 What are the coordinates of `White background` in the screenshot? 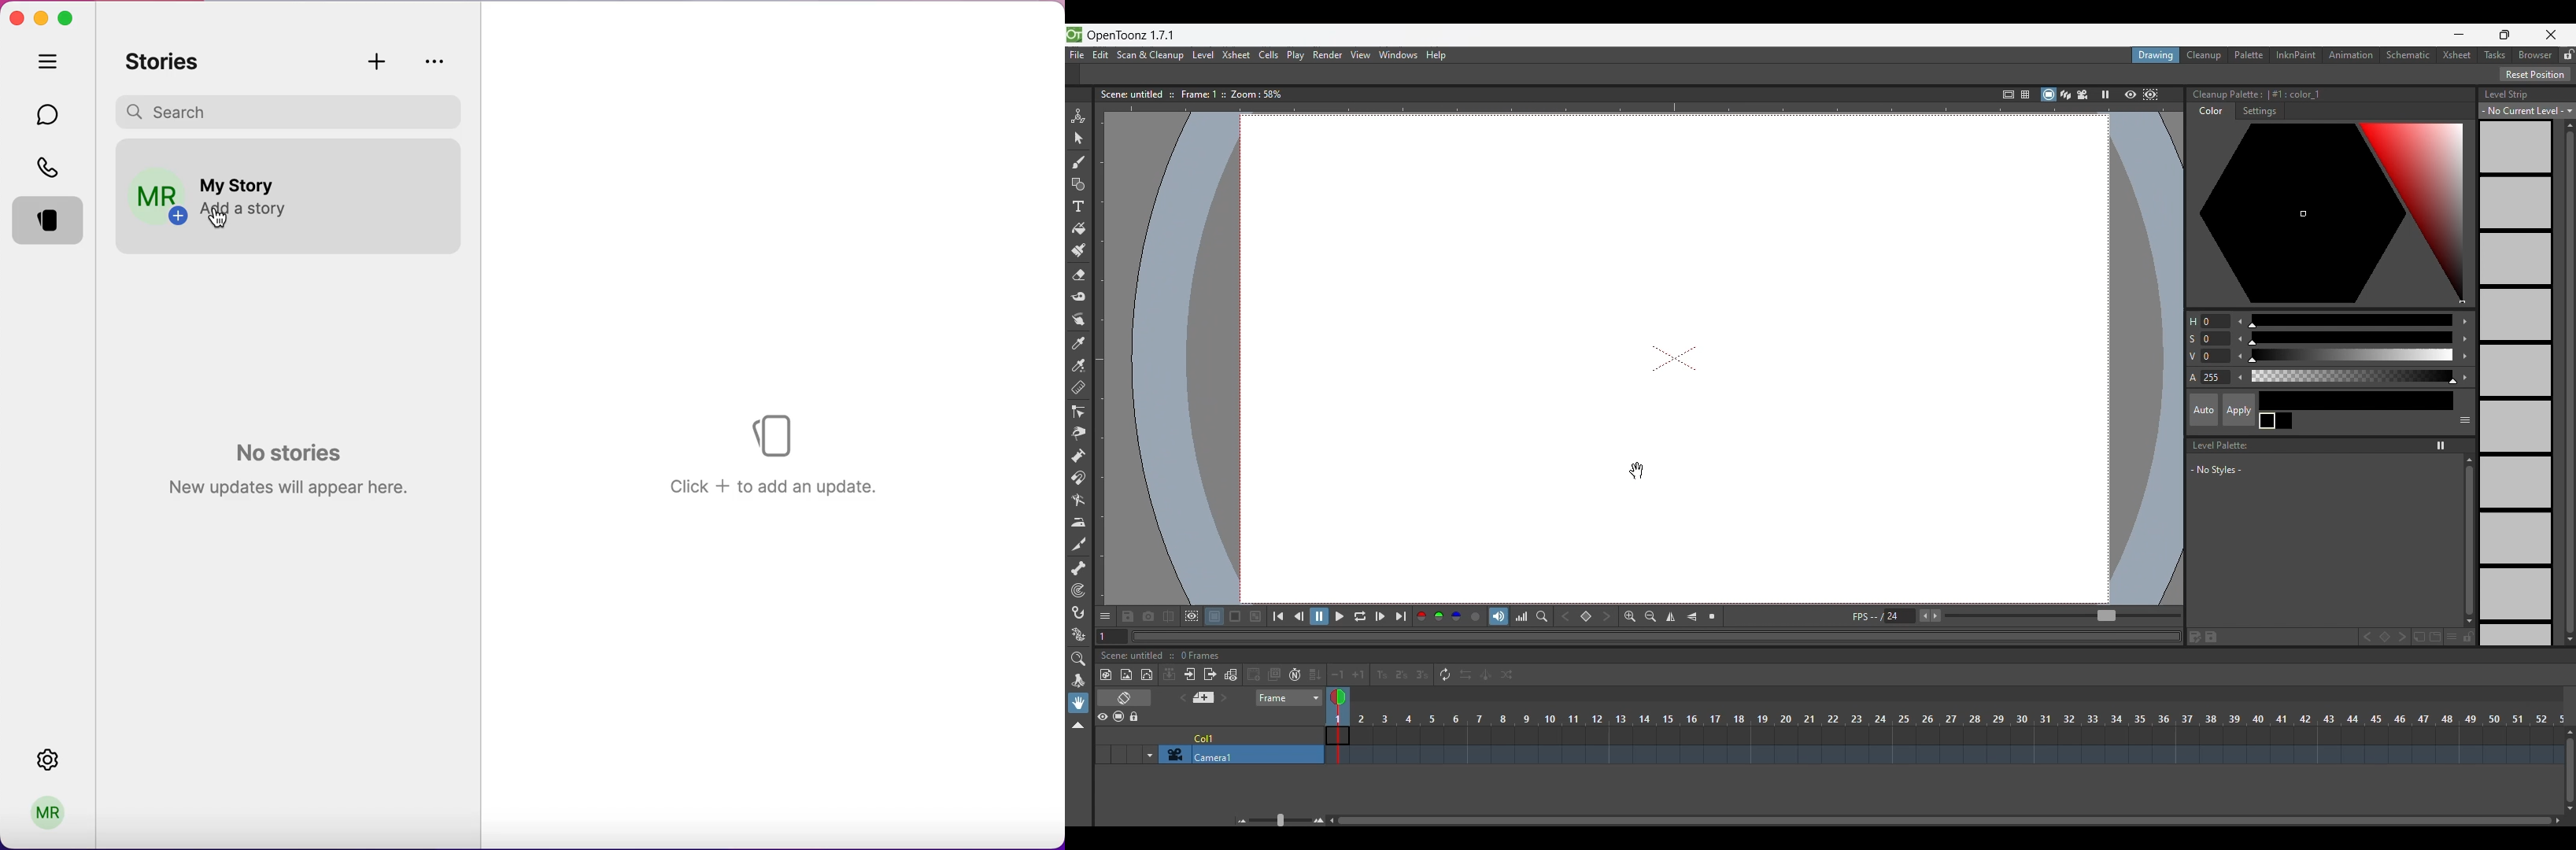 It's located at (1215, 616).